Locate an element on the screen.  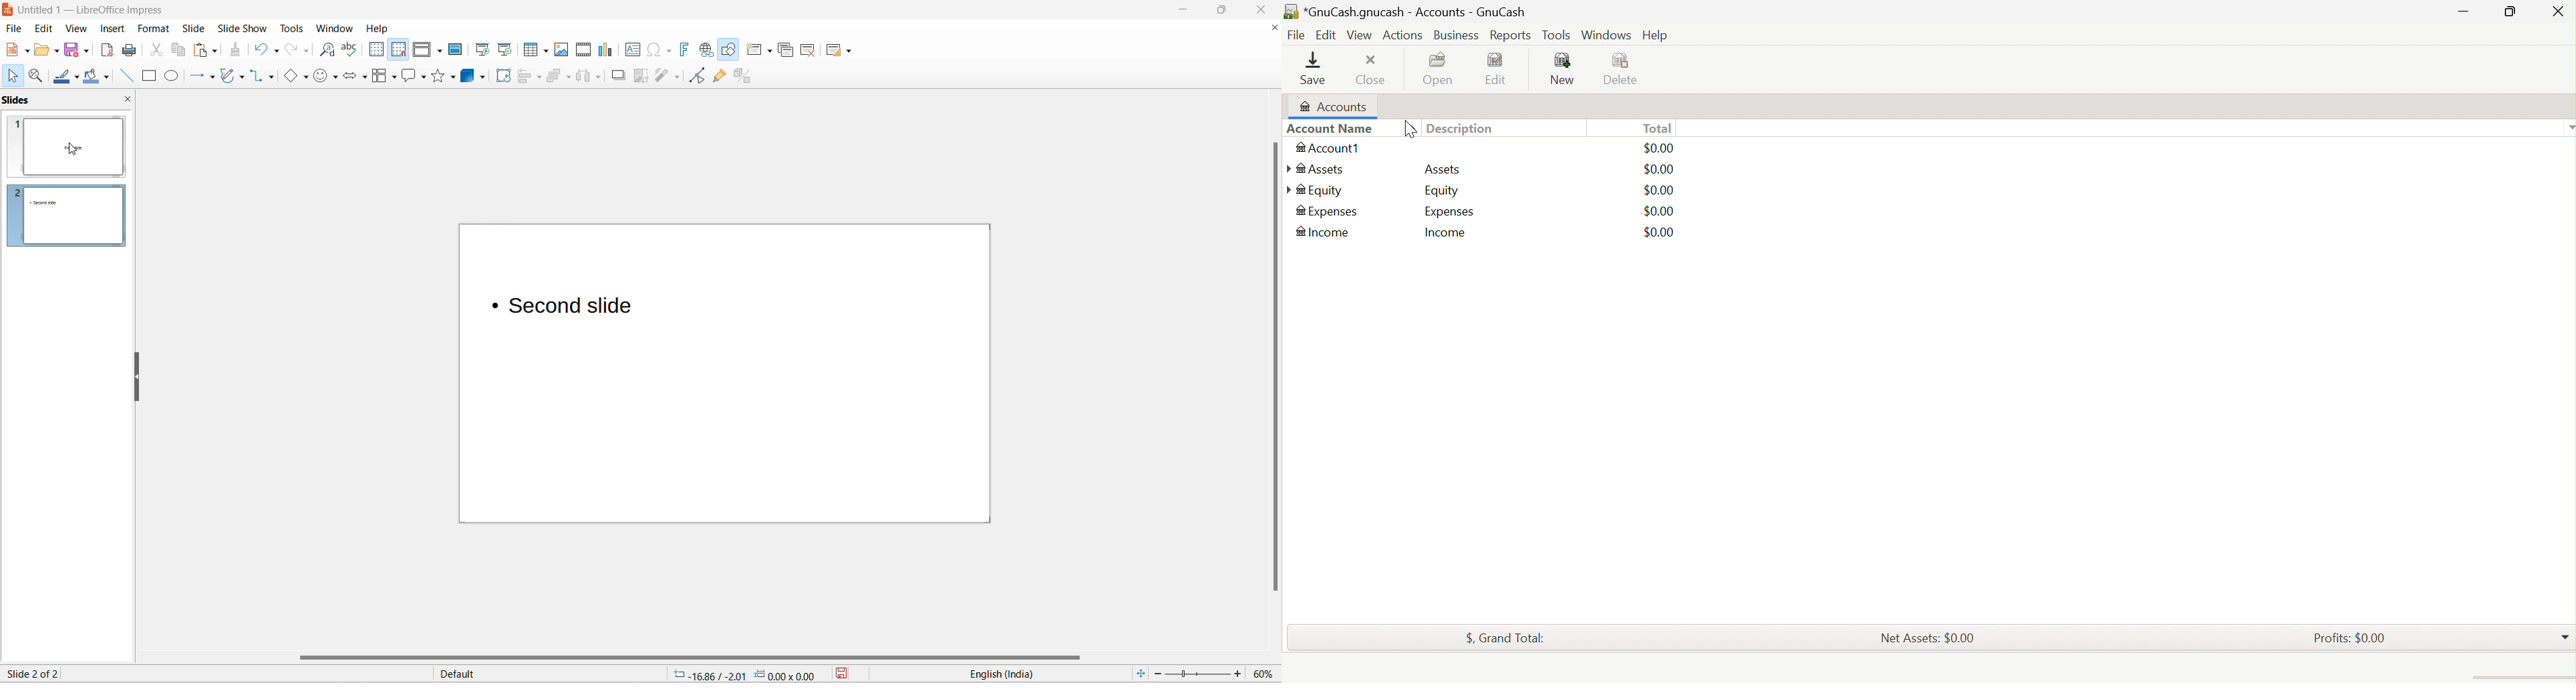
file is located at coordinates (17, 28).